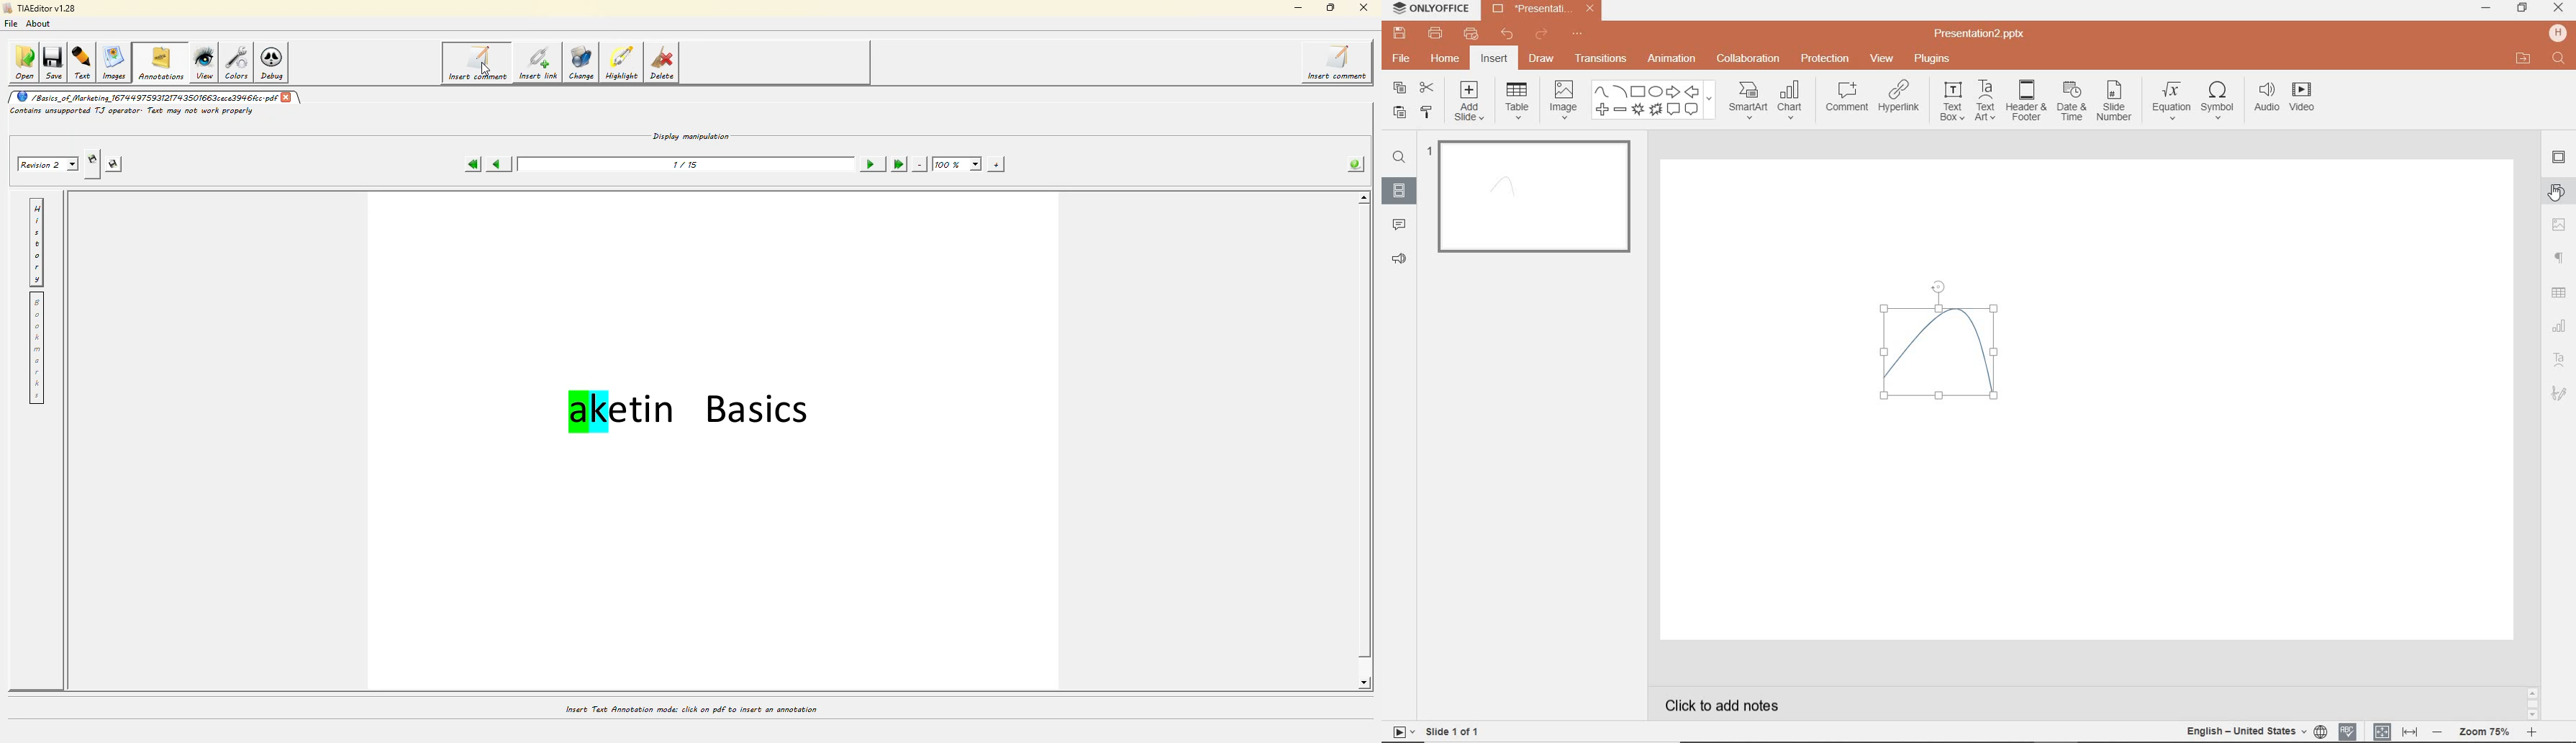  Describe the element at coordinates (204, 62) in the screenshot. I see `view` at that location.